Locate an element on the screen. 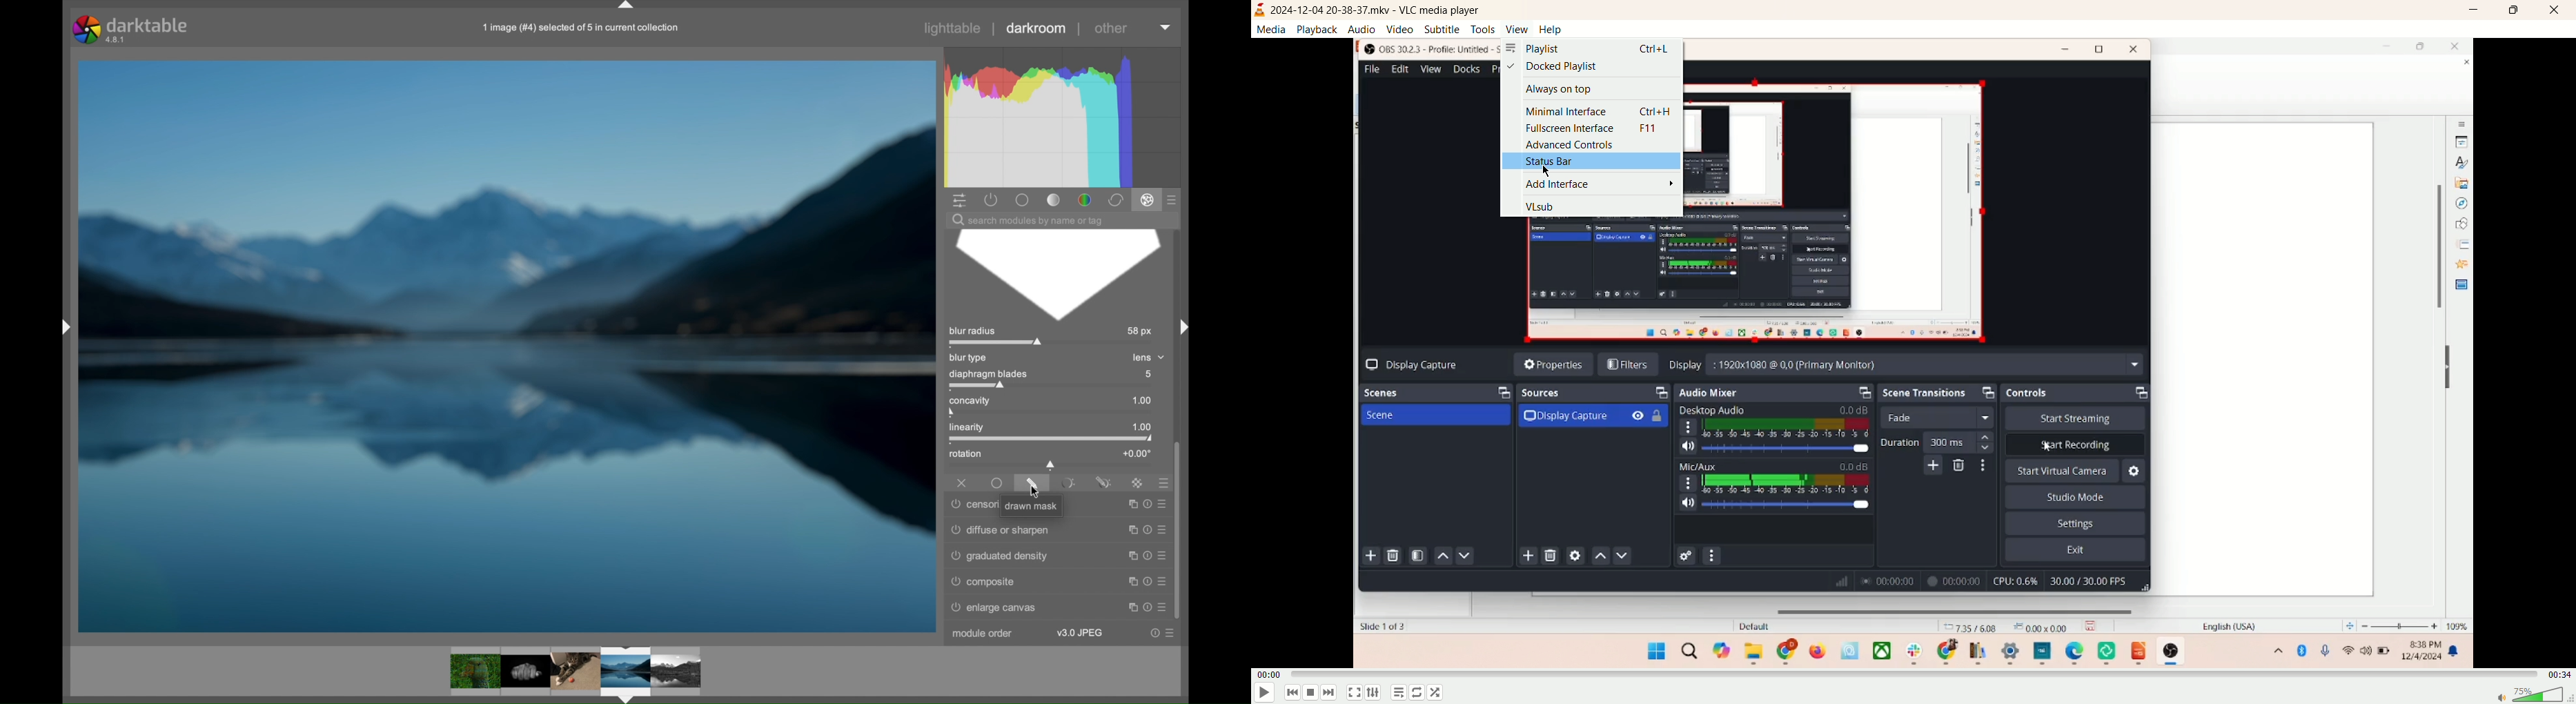 The image size is (2576, 728). drag handle is located at coordinates (1181, 326).